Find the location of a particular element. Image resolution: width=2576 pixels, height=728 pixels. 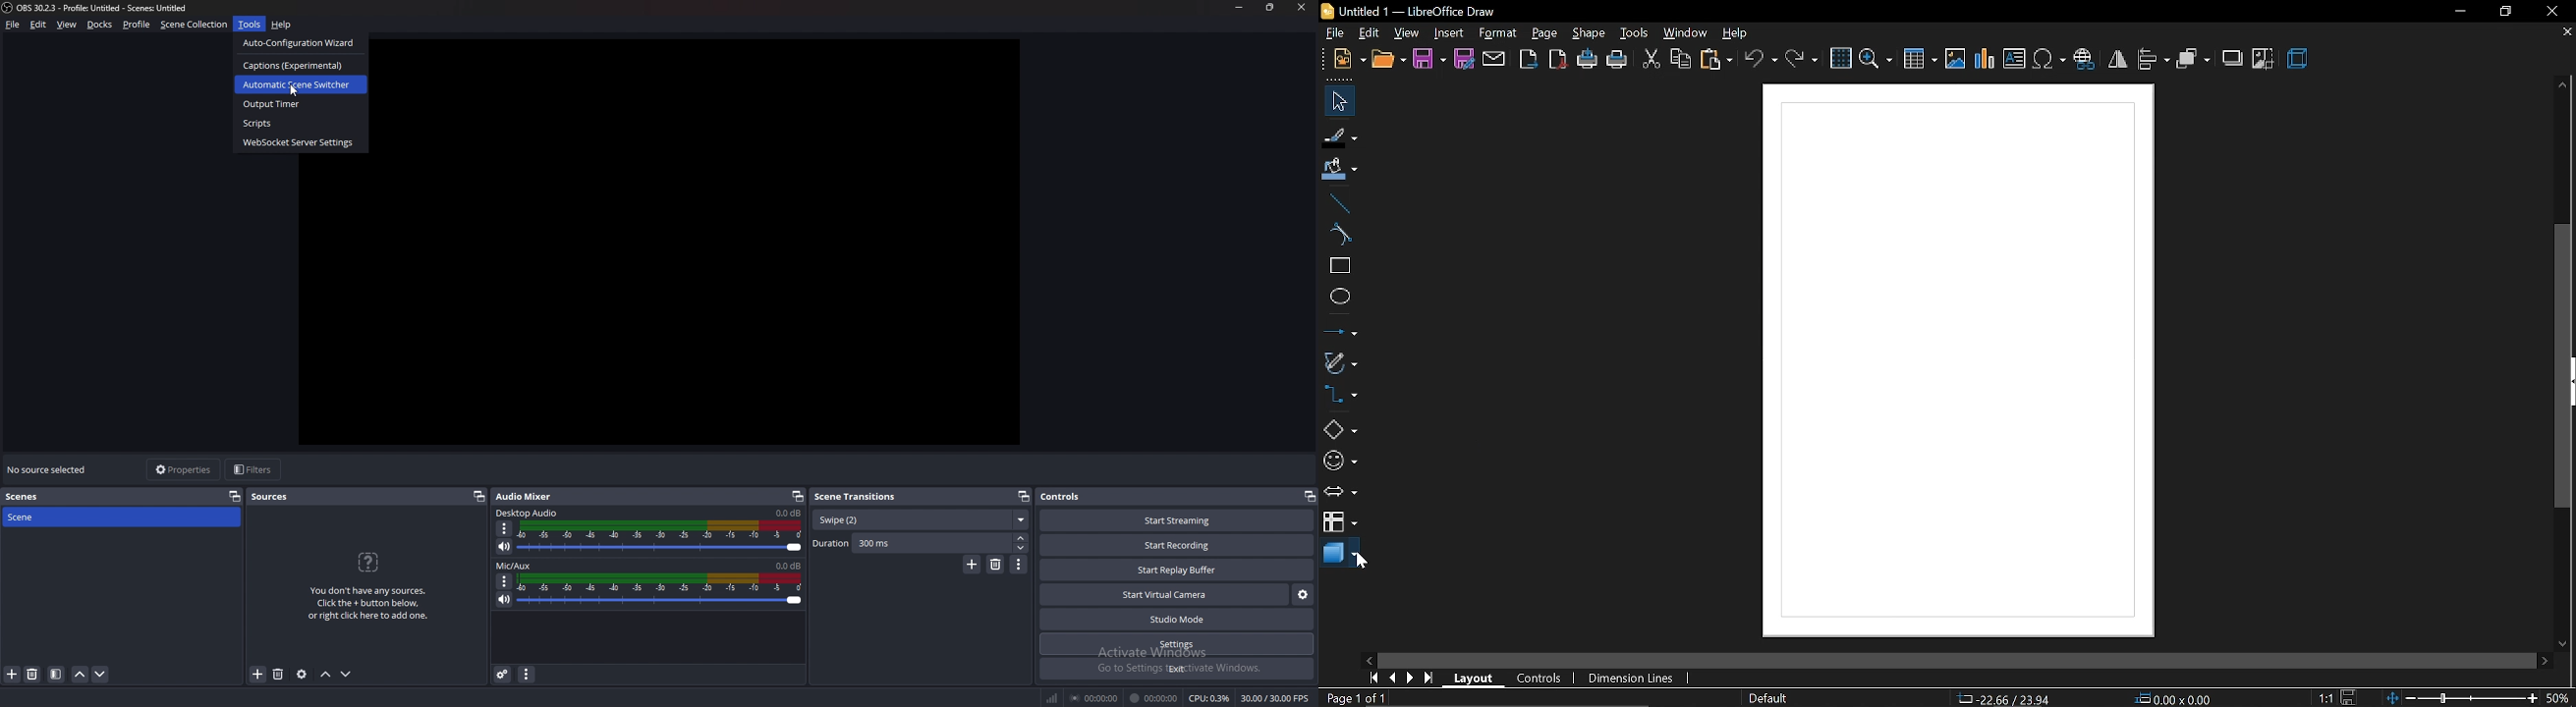

volume level is located at coordinates (788, 566).